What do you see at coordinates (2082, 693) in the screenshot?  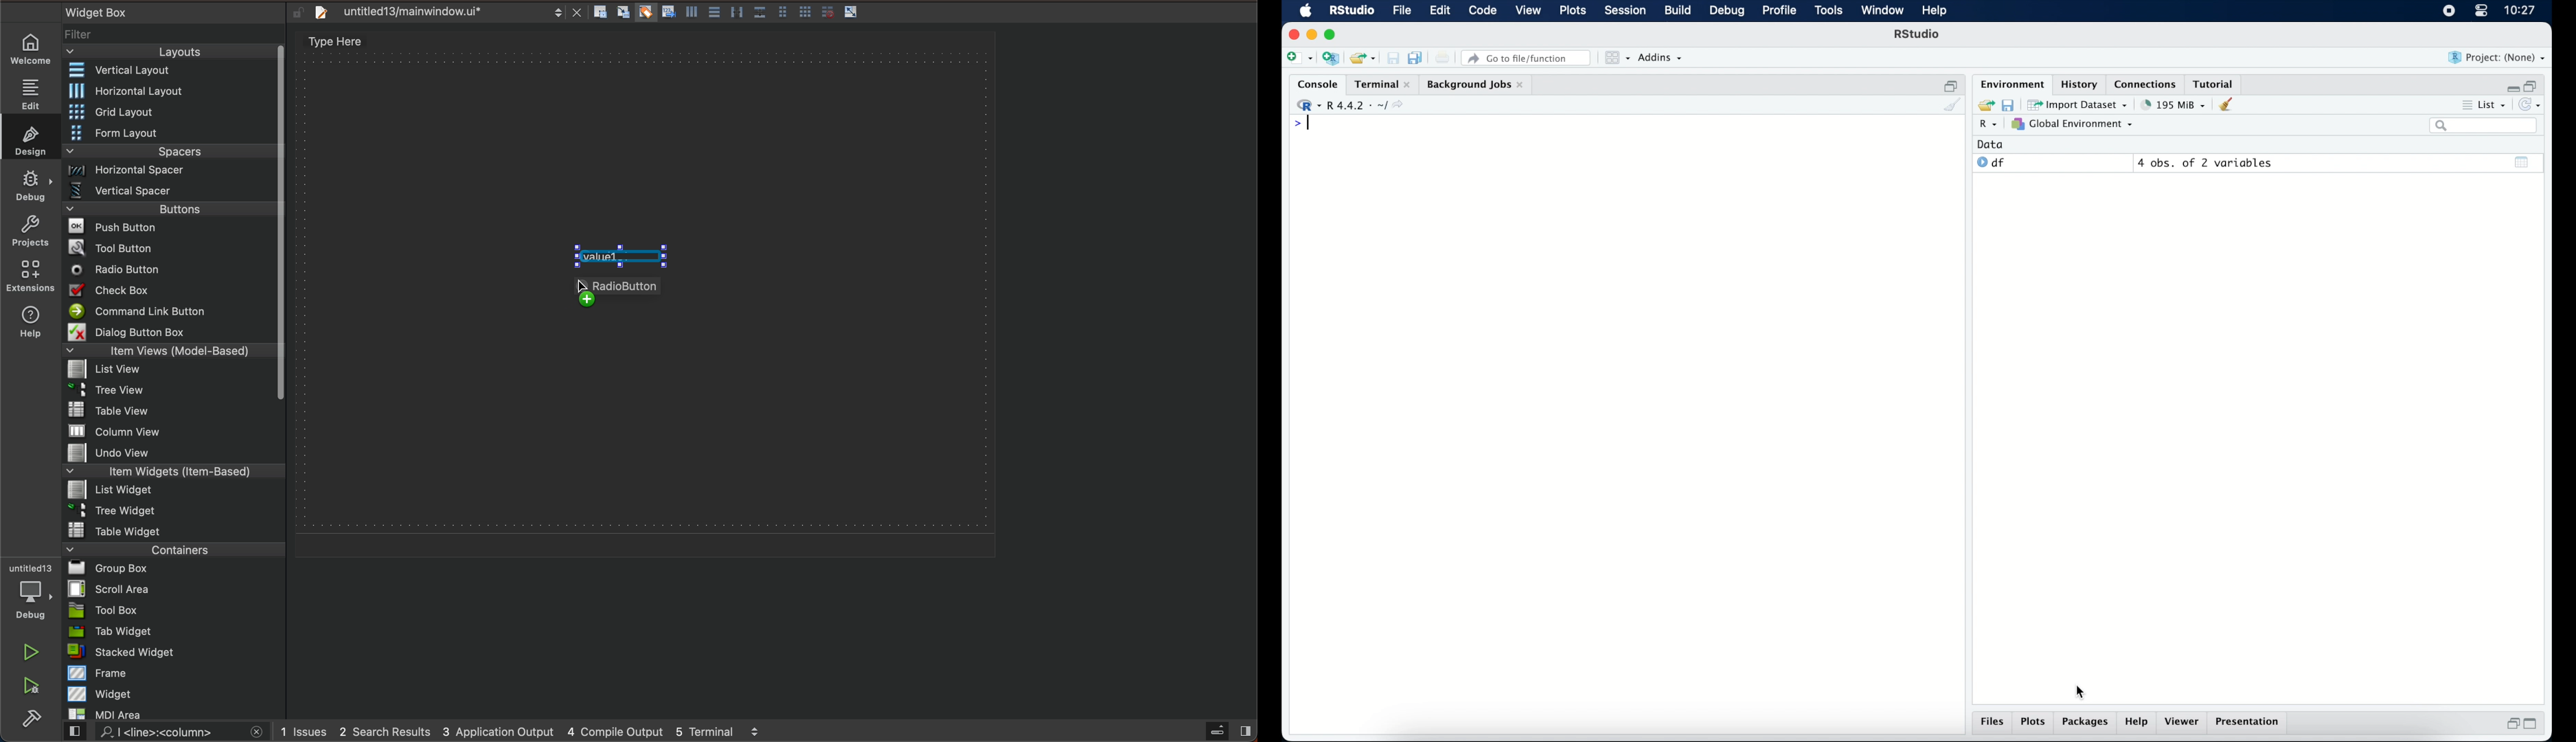 I see `cursor` at bounding box center [2082, 693].